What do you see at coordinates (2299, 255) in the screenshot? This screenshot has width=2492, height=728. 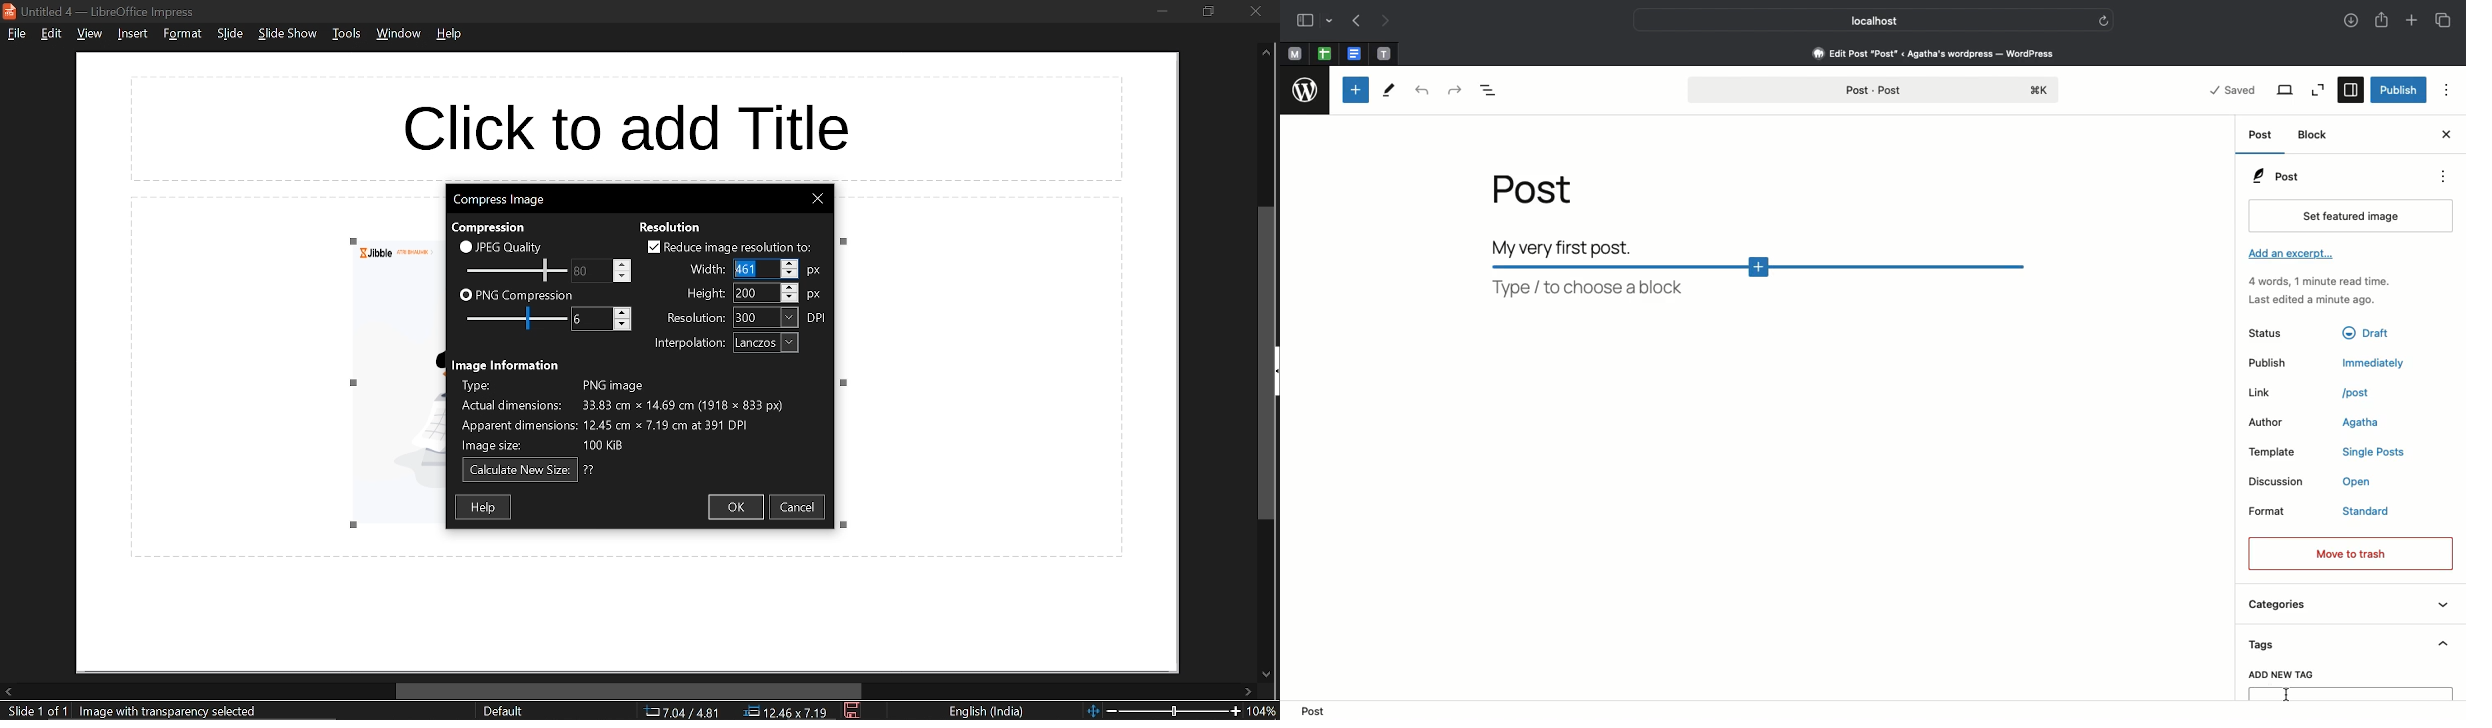 I see `Add an excerpt` at bounding box center [2299, 255].